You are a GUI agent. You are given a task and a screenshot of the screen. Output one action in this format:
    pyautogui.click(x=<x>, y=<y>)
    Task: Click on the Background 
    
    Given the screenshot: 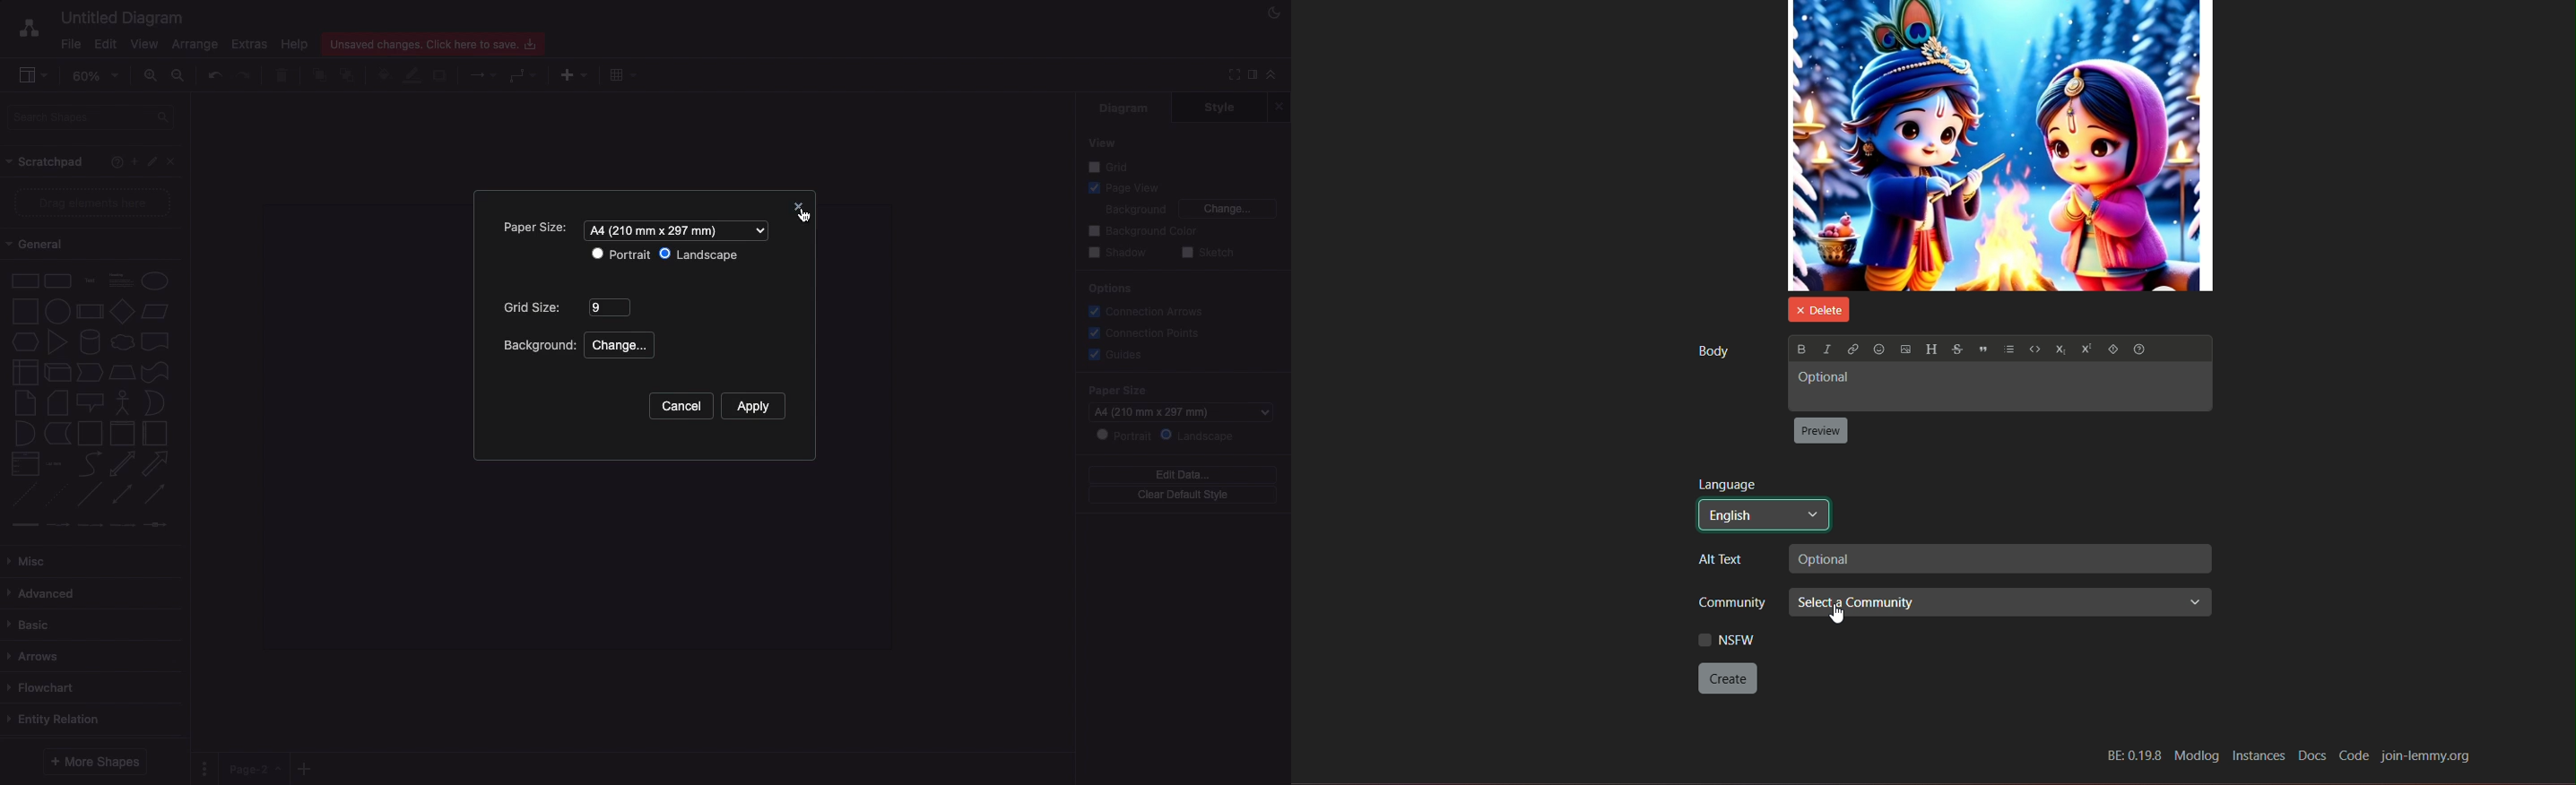 What is the action you would take?
    pyautogui.click(x=542, y=347)
    